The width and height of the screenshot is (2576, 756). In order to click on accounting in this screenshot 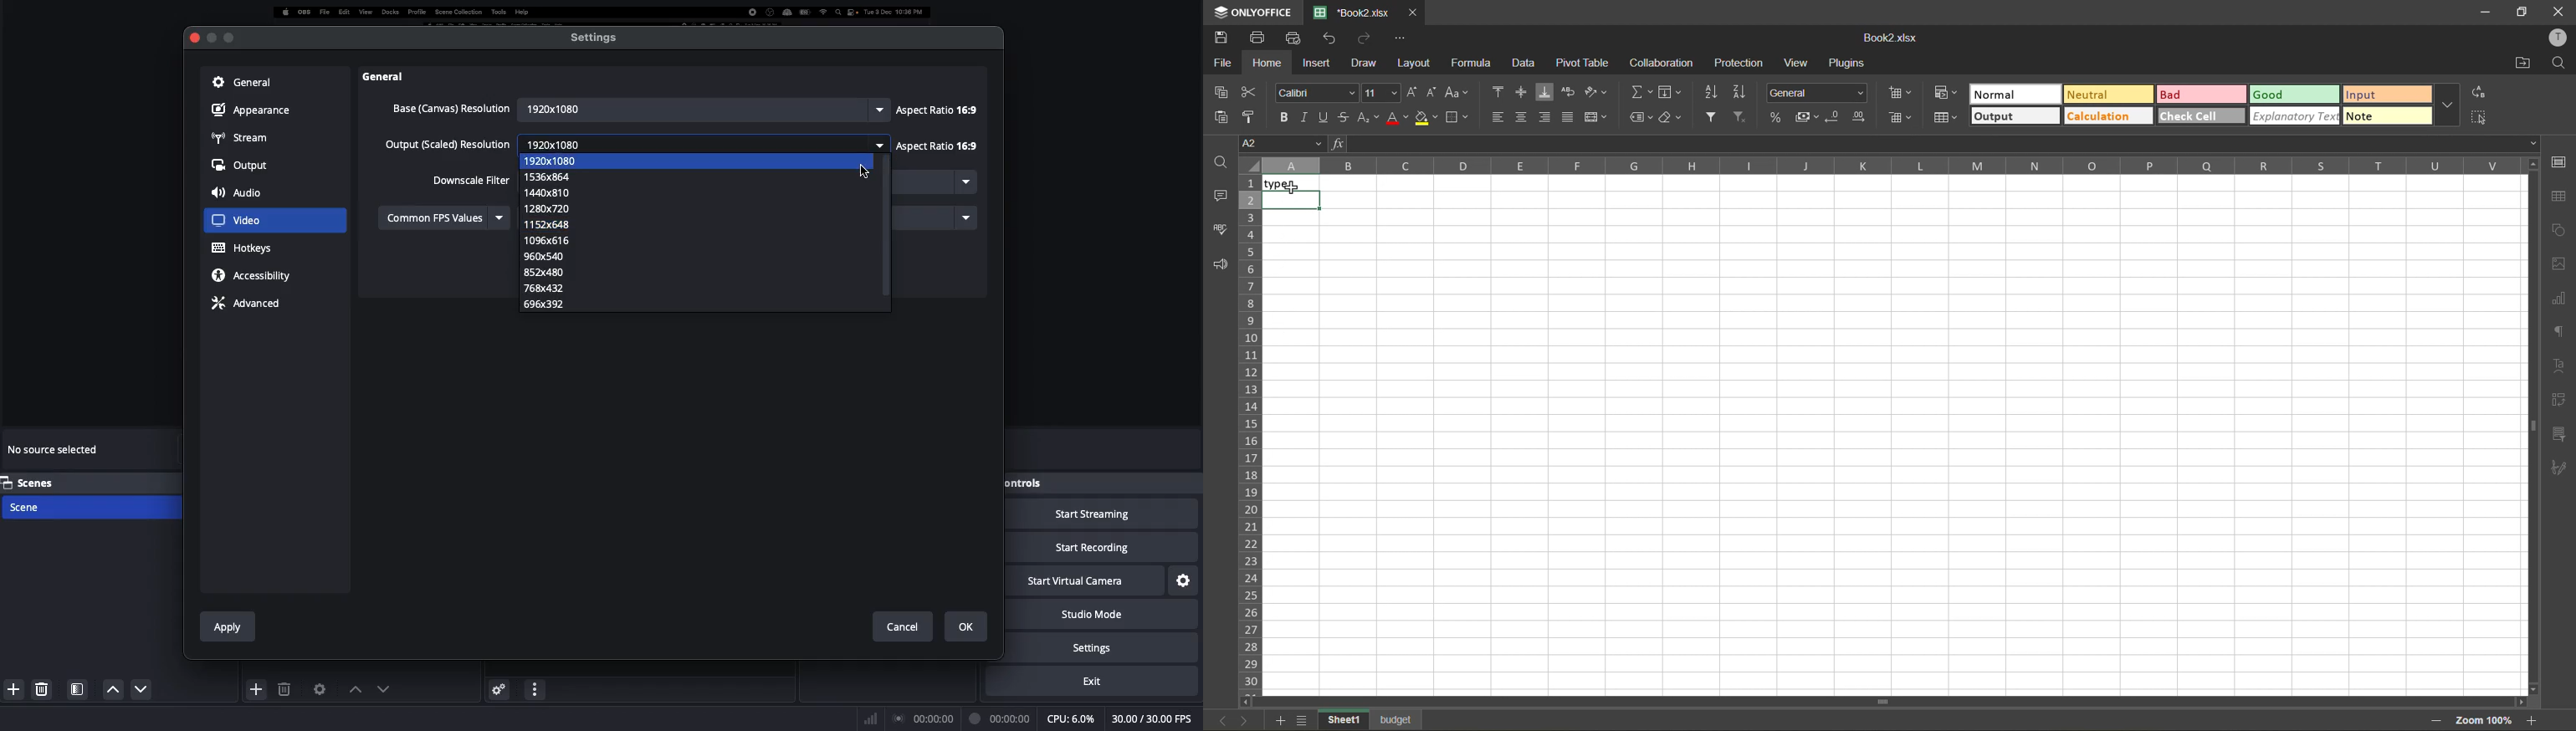, I will do `click(1808, 115)`.